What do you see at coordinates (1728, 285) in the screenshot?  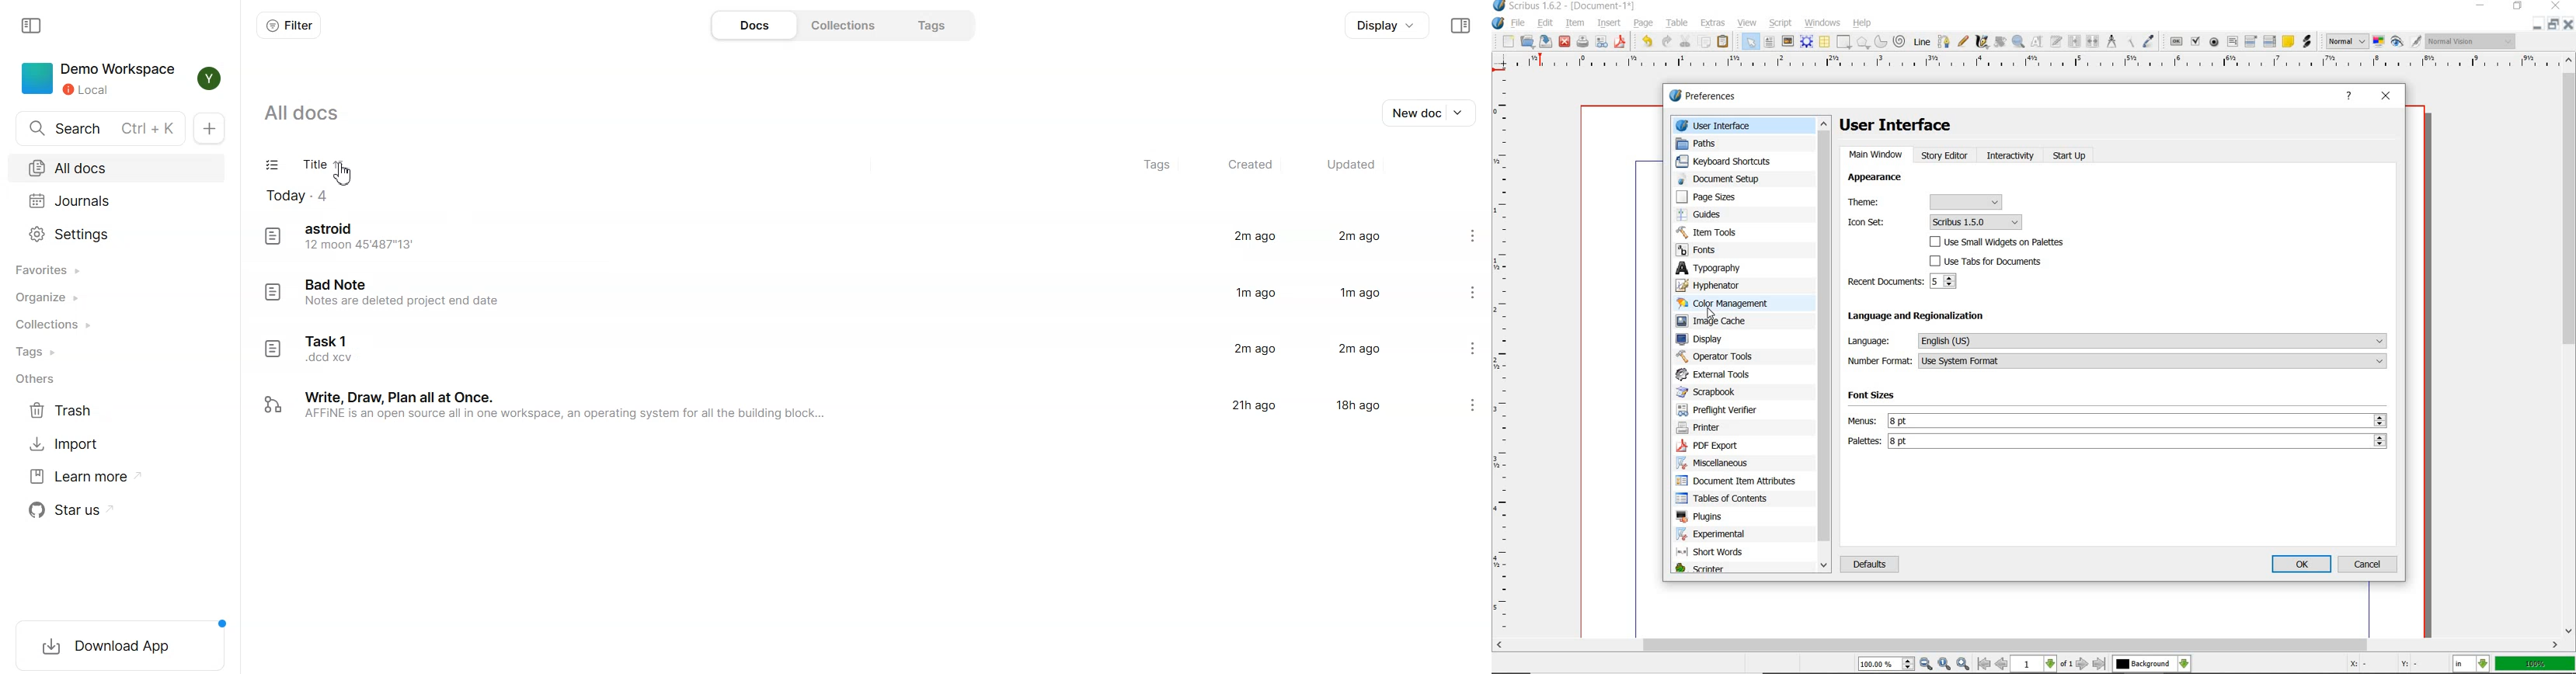 I see `hyphenator` at bounding box center [1728, 285].